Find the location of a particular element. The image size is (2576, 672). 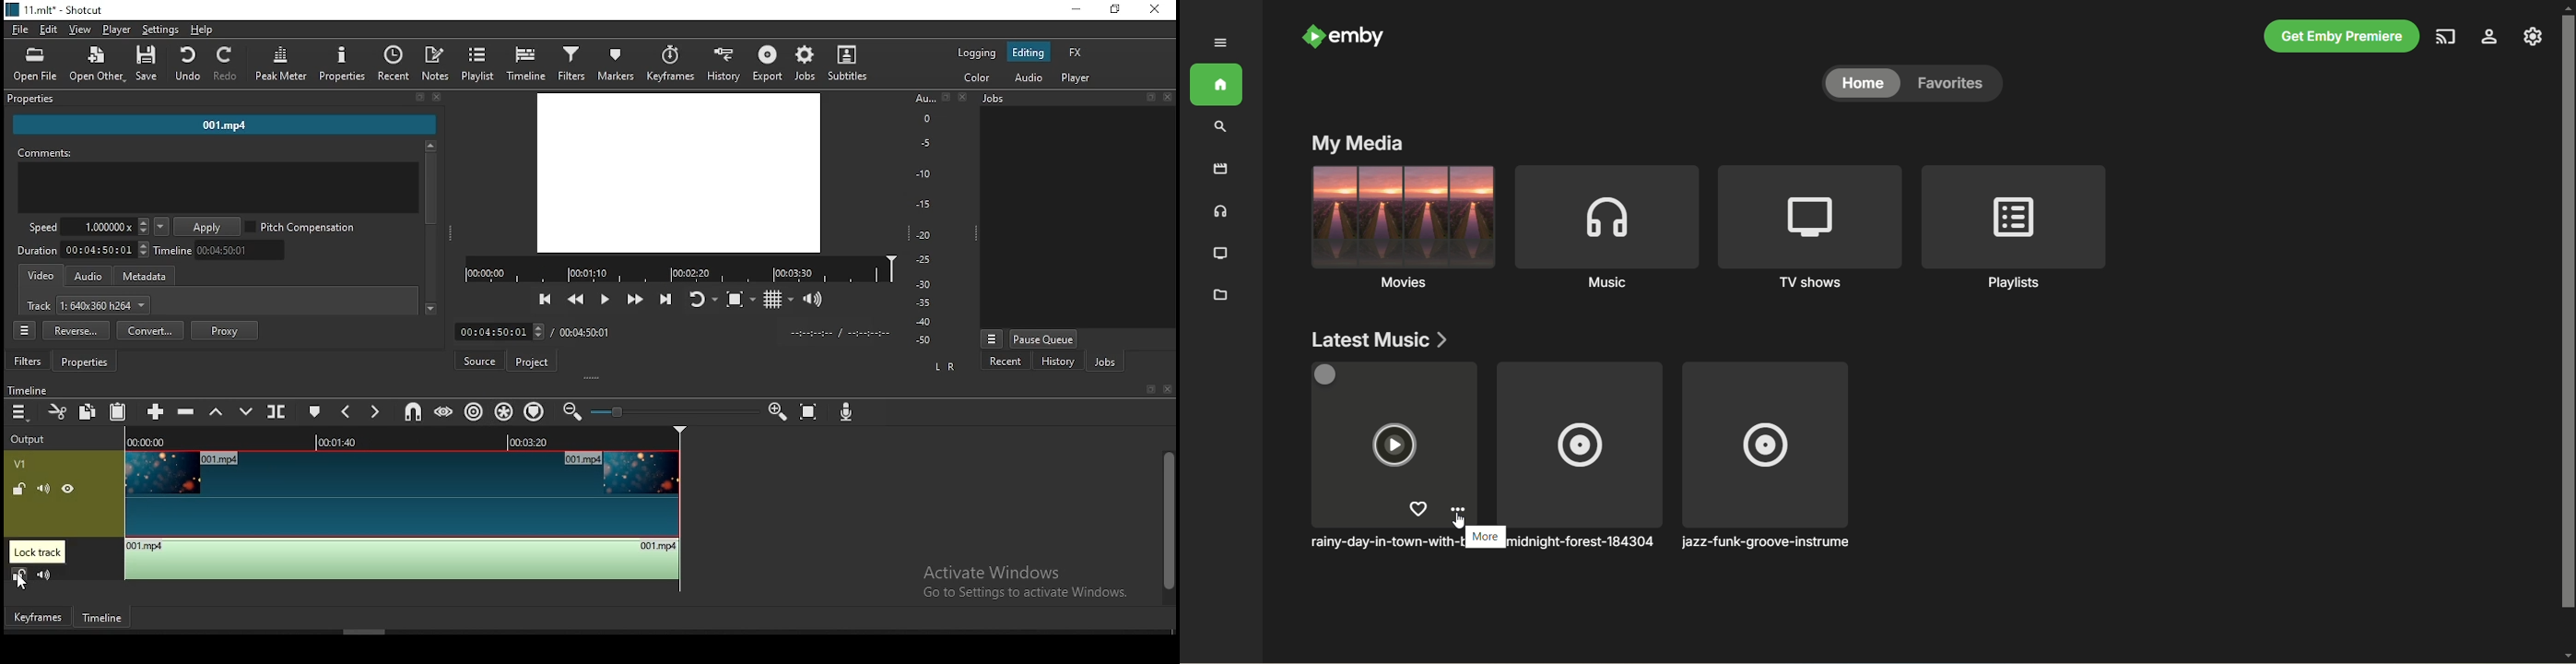

properties is located at coordinates (342, 63).